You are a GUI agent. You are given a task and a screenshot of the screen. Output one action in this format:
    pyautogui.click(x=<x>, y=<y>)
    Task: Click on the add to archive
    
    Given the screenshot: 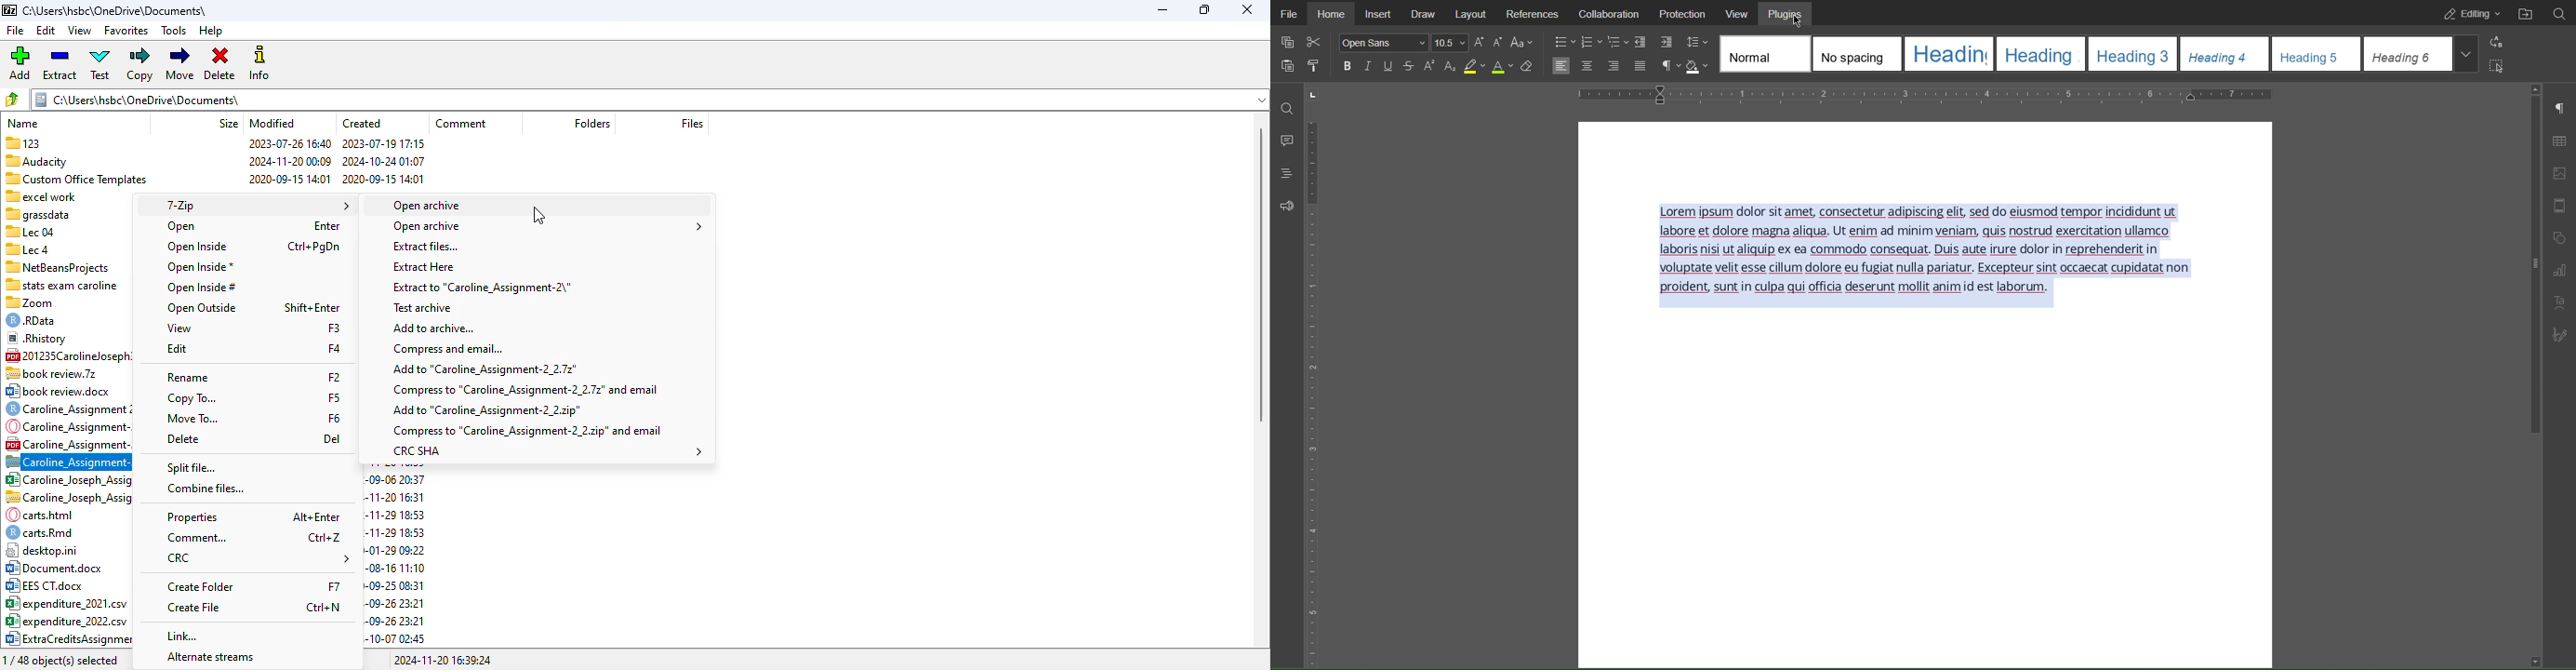 What is the action you would take?
    pyautogui.click(x=433, y=328)
    